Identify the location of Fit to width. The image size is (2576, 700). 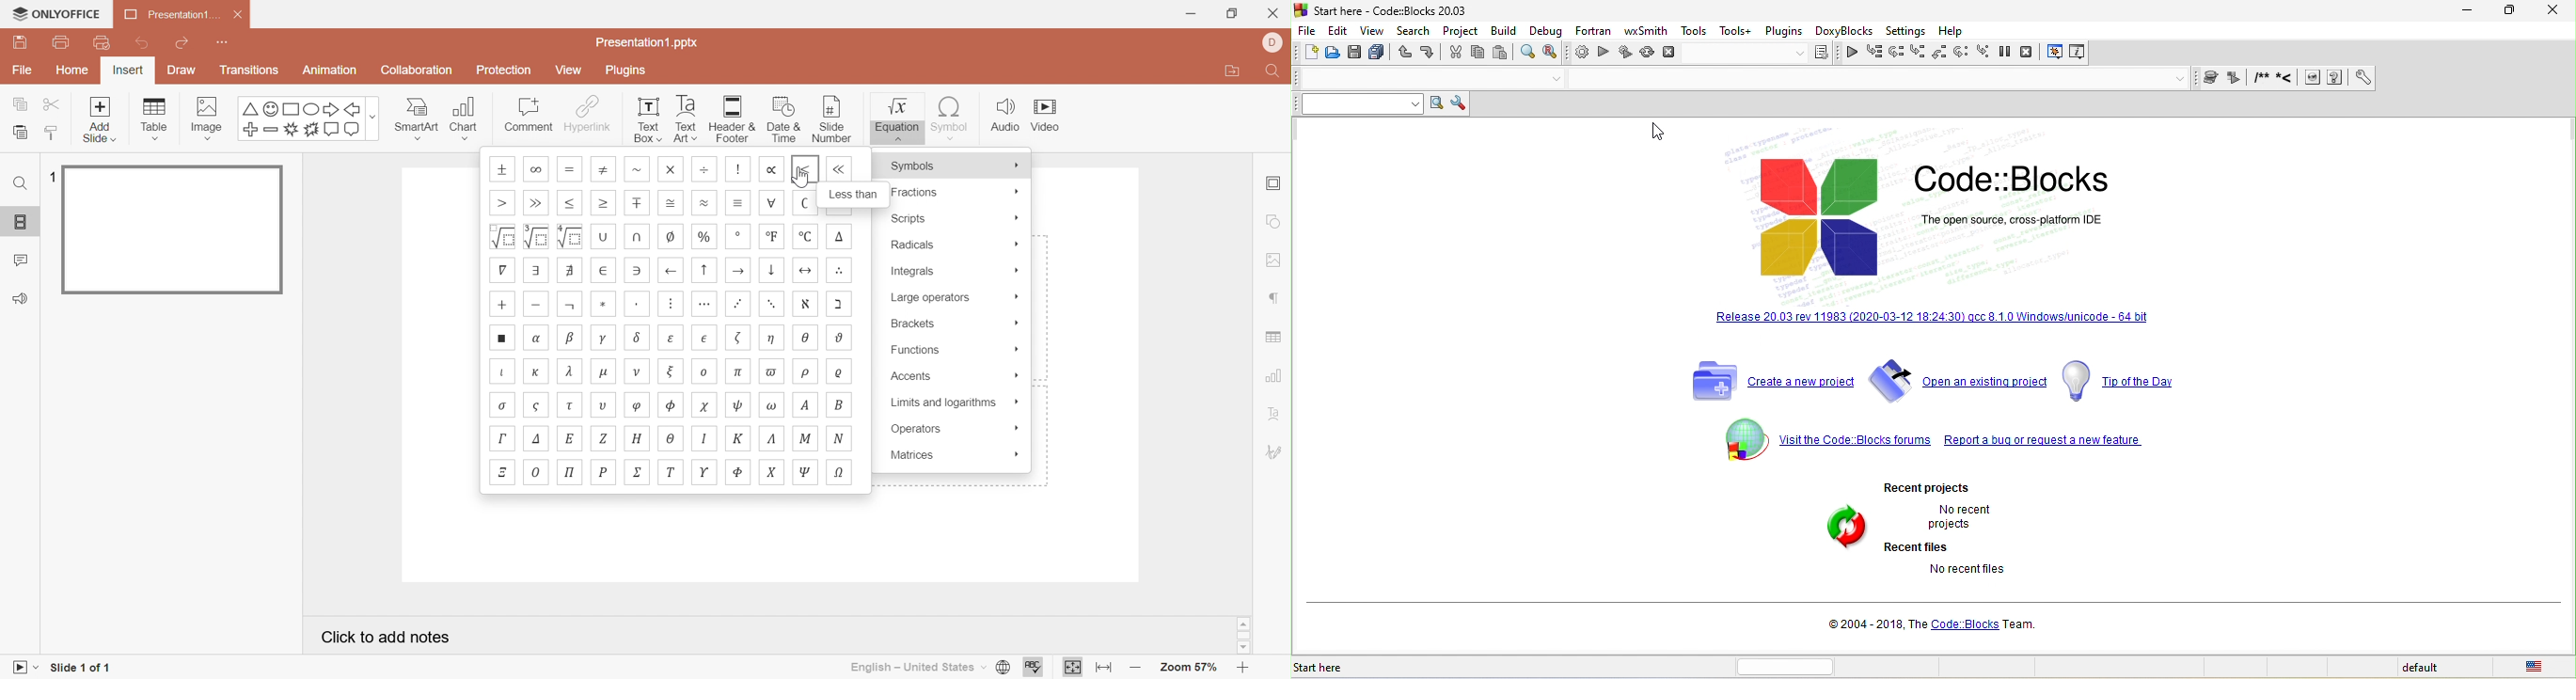
(1104, 668).